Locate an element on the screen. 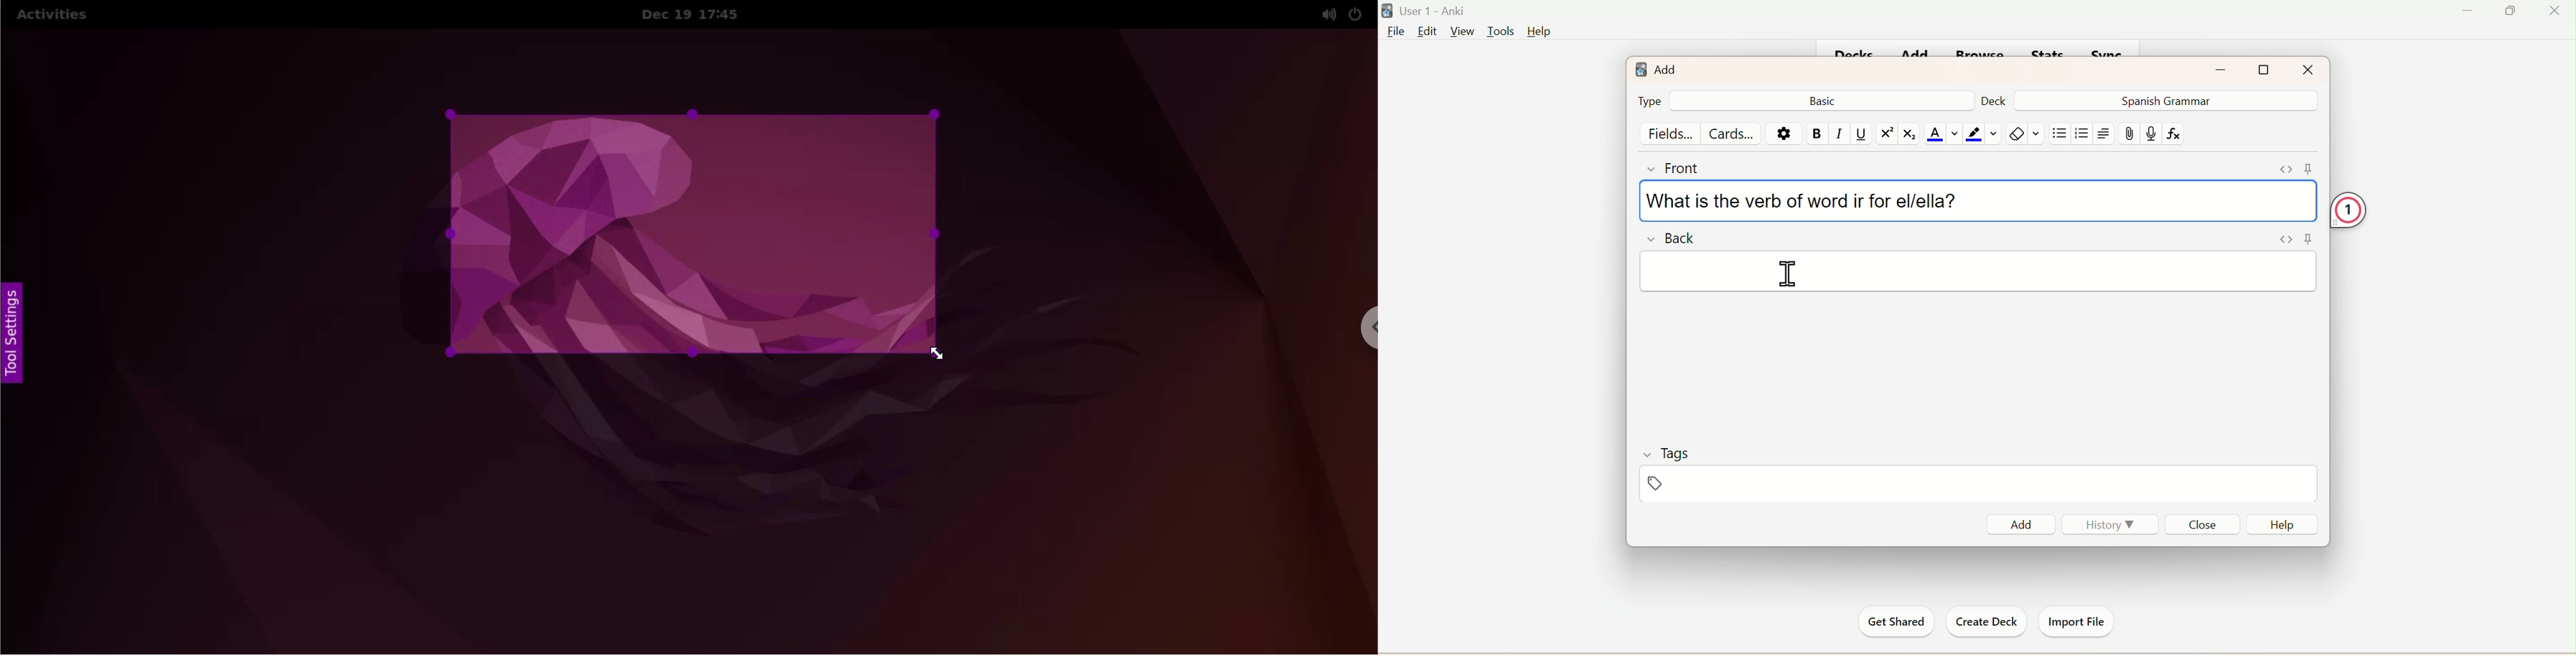  Text Alignment is located at coordinates (2104, 134).